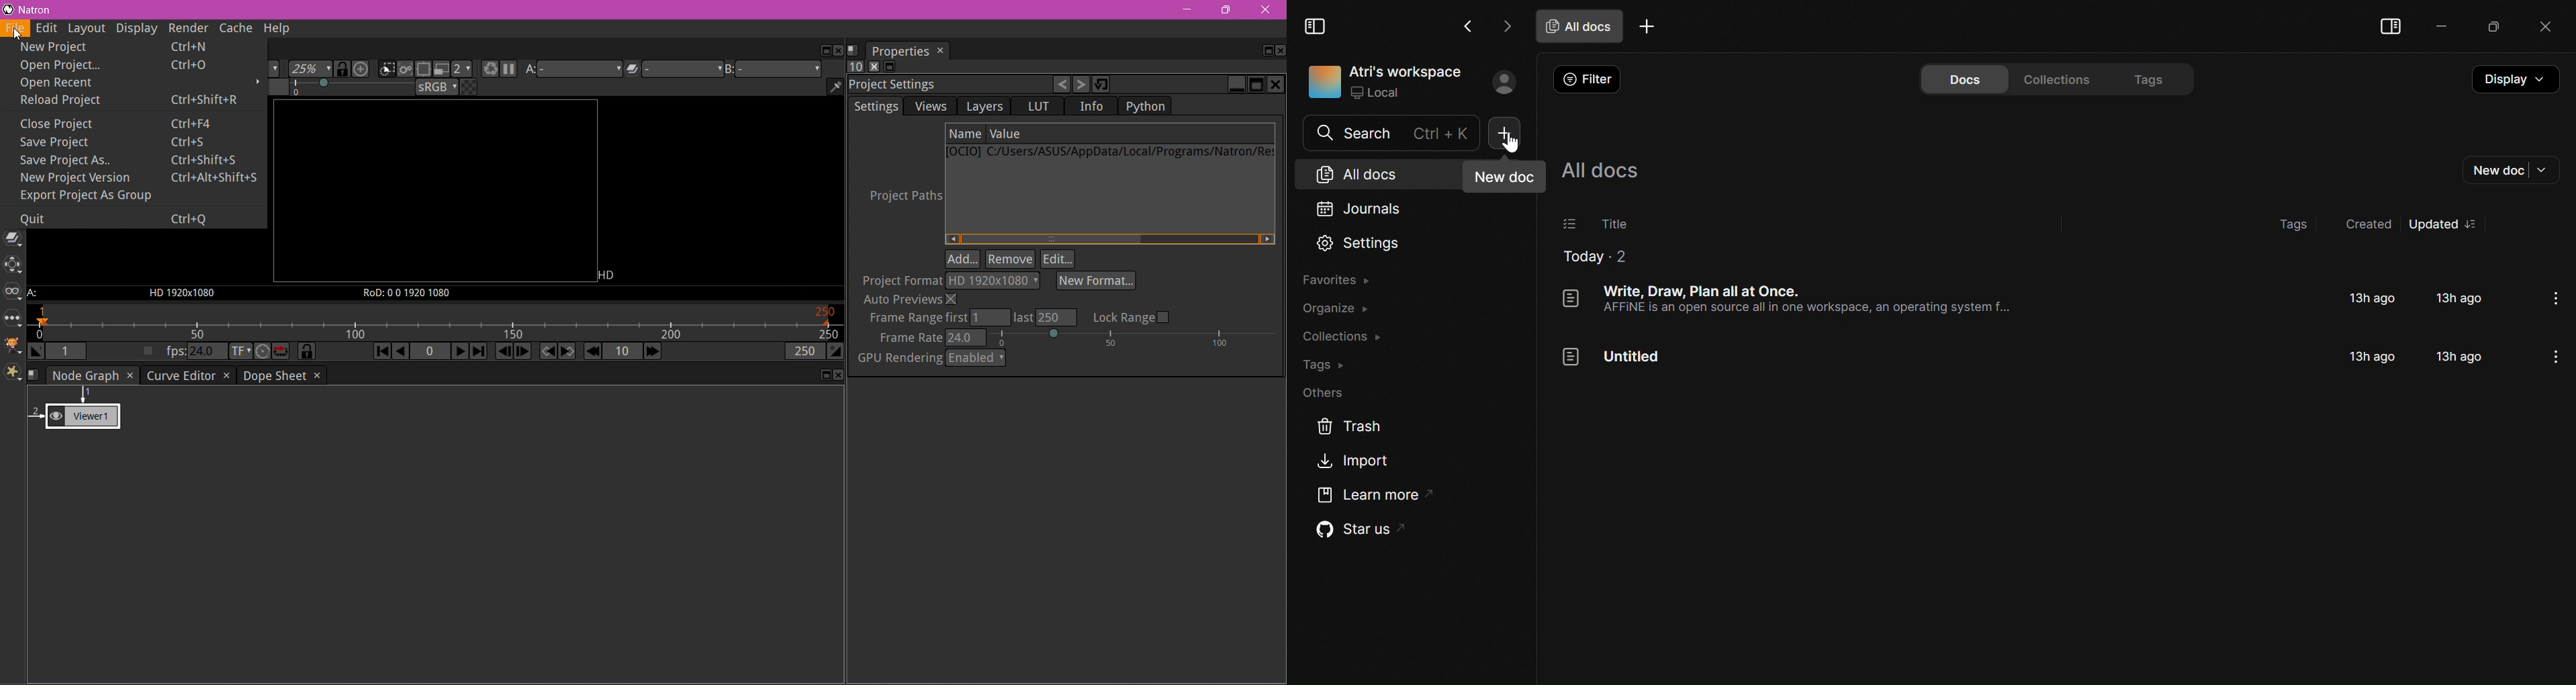 This screenshot has width=2576, height=700. Describe the element at coordinates (2391, 28) in the screenshot. I see `Collapse sidebar` at that location.